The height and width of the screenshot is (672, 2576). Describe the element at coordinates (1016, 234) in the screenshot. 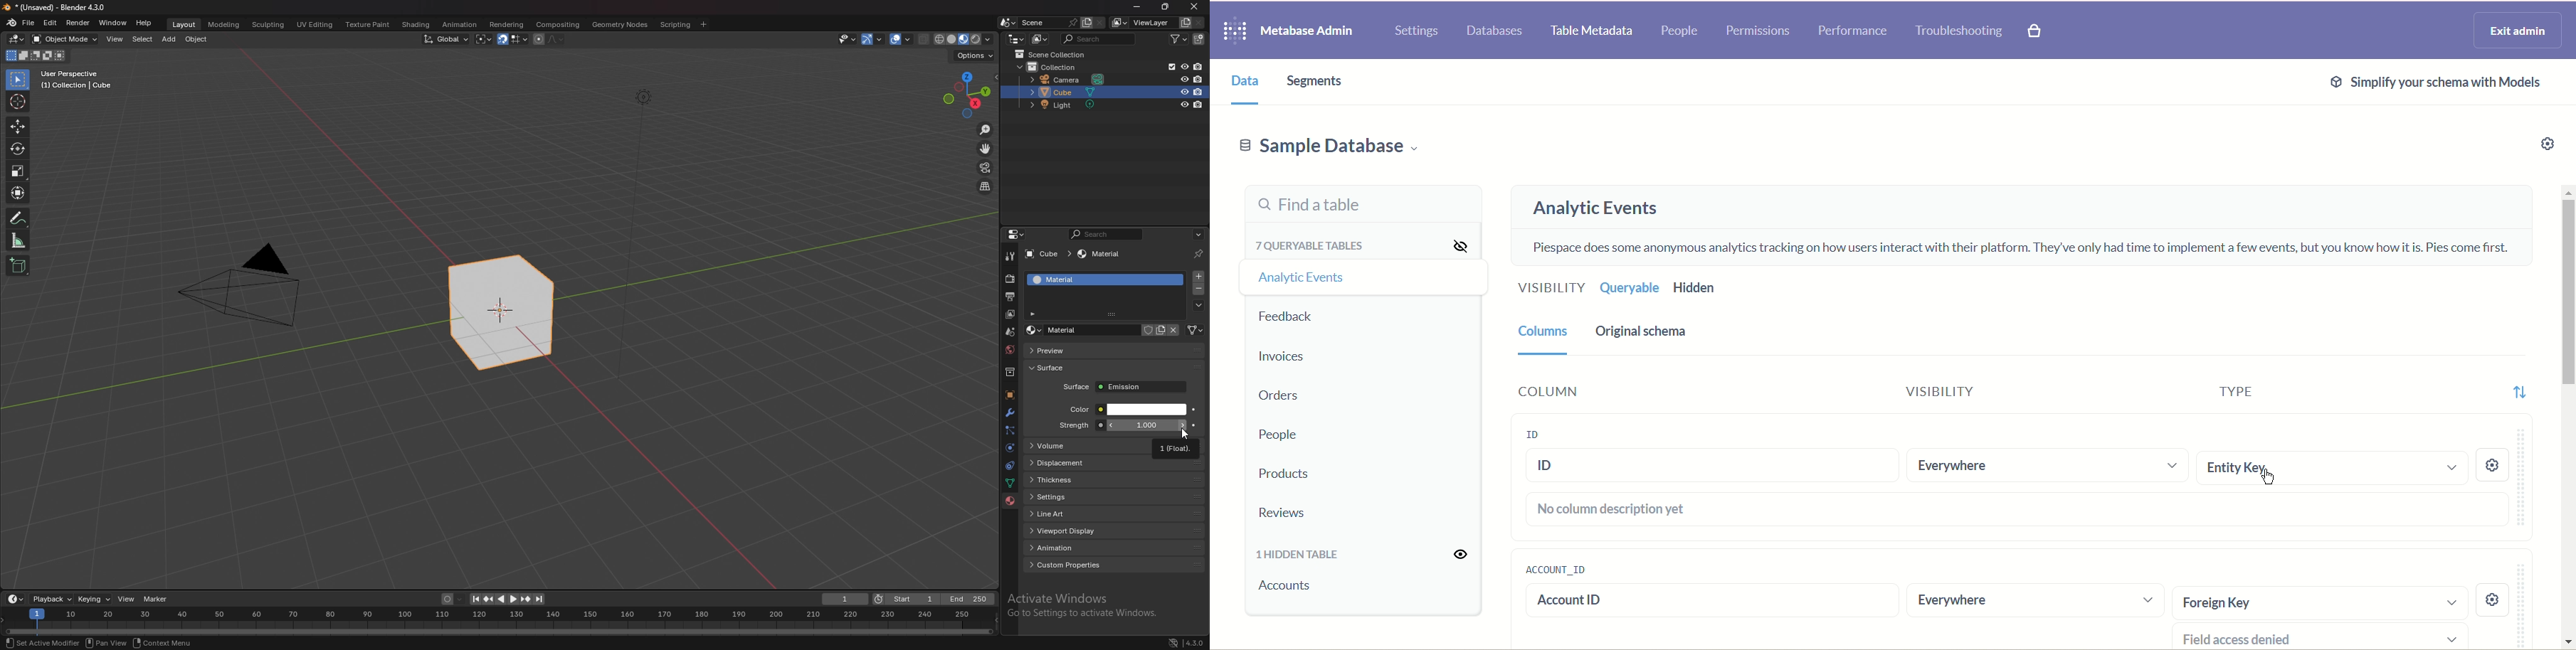

I see `editor type` at that location.